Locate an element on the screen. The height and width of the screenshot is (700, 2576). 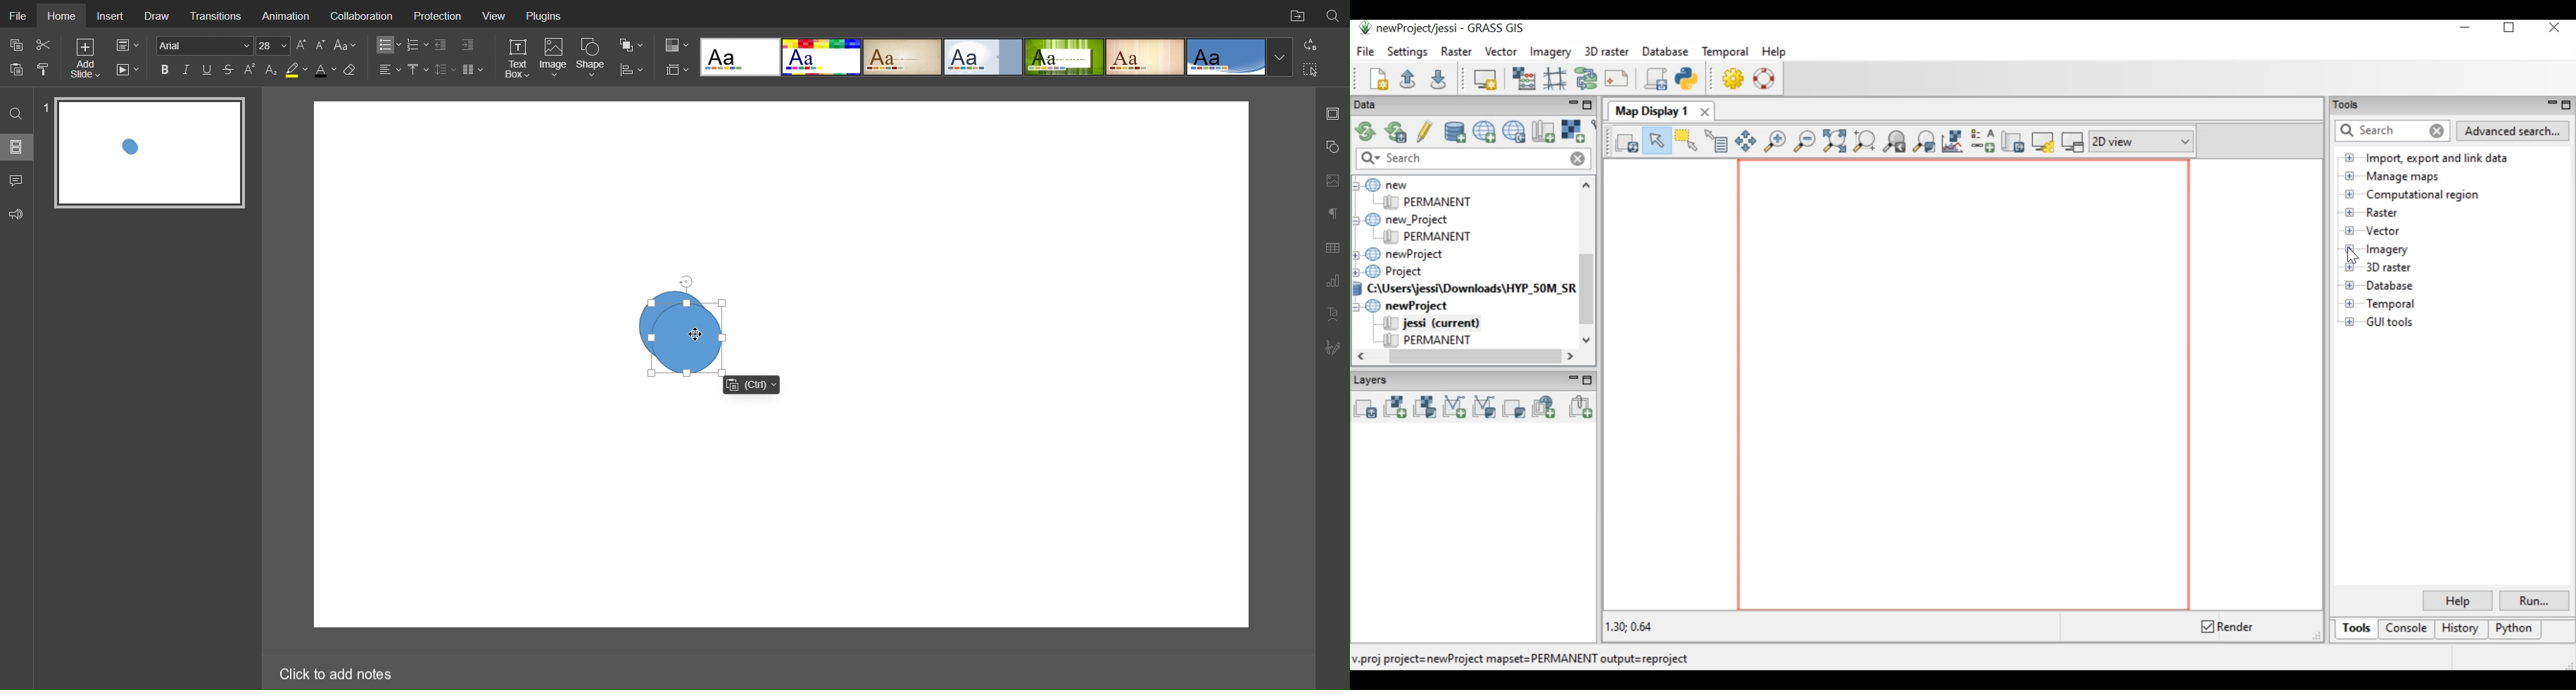
Underline is located at coordinates (208, 70).